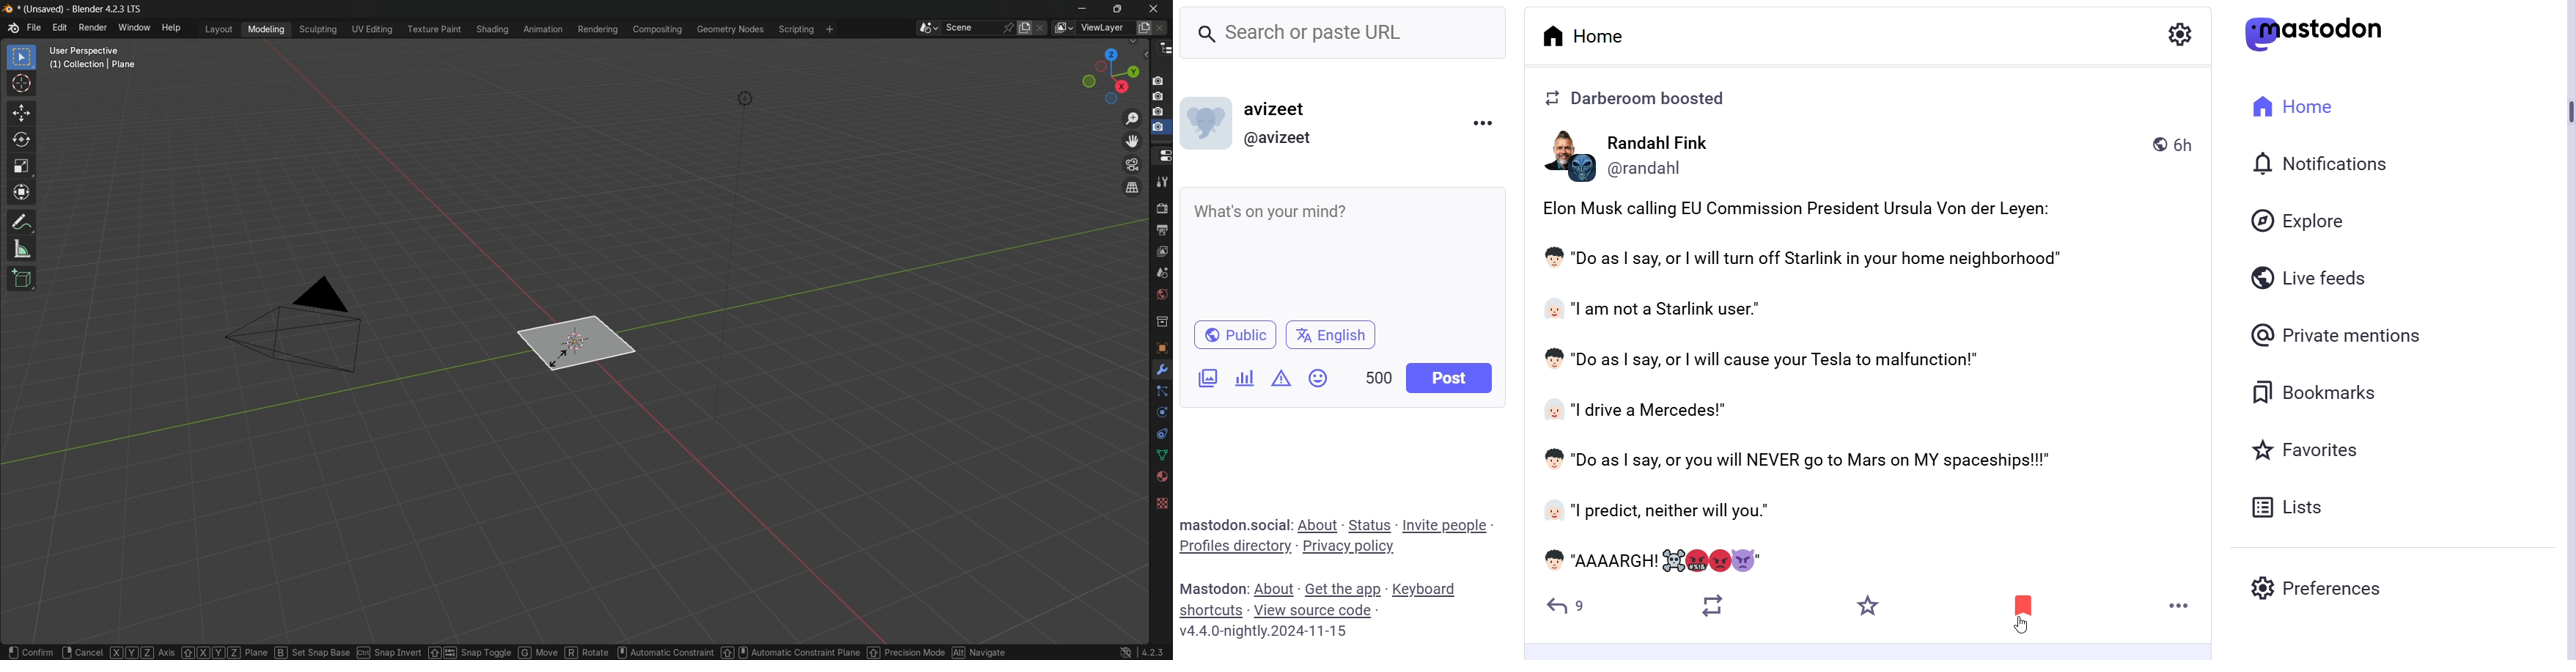  I want to click on render menu, so click(94, 29).